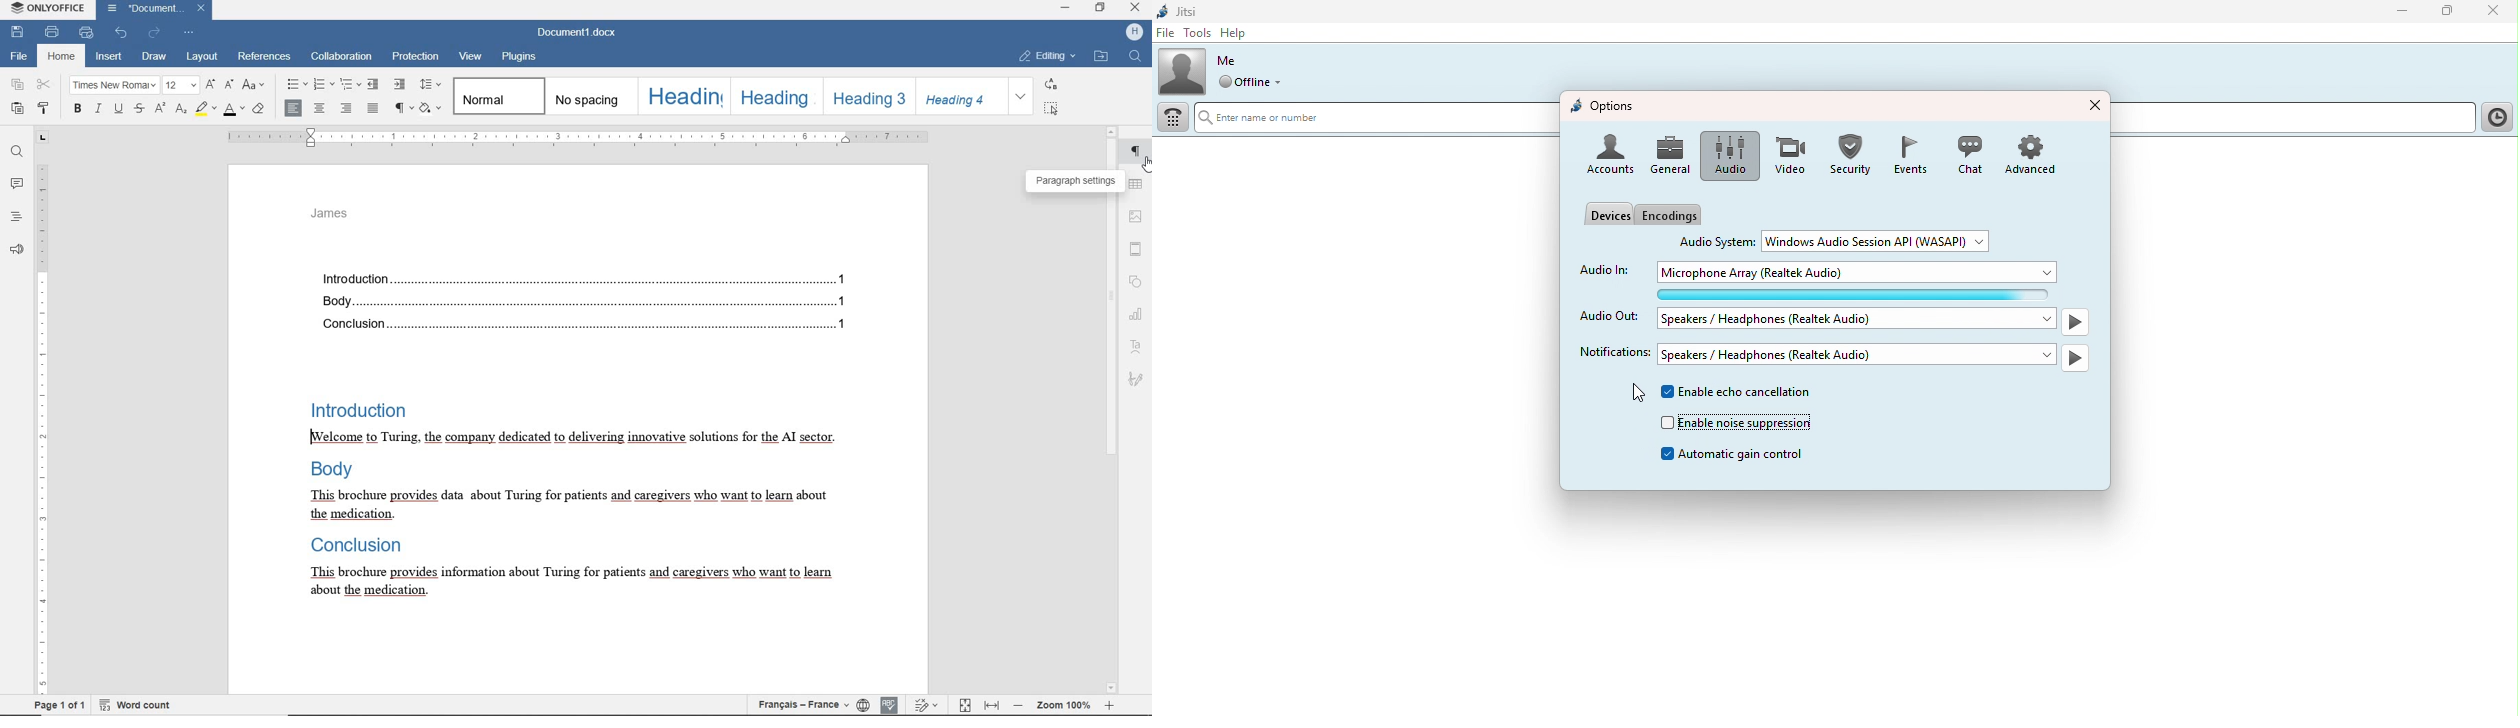 This screenshot has height=728, width=2520. I want to click on text art, so click(1136, 346).